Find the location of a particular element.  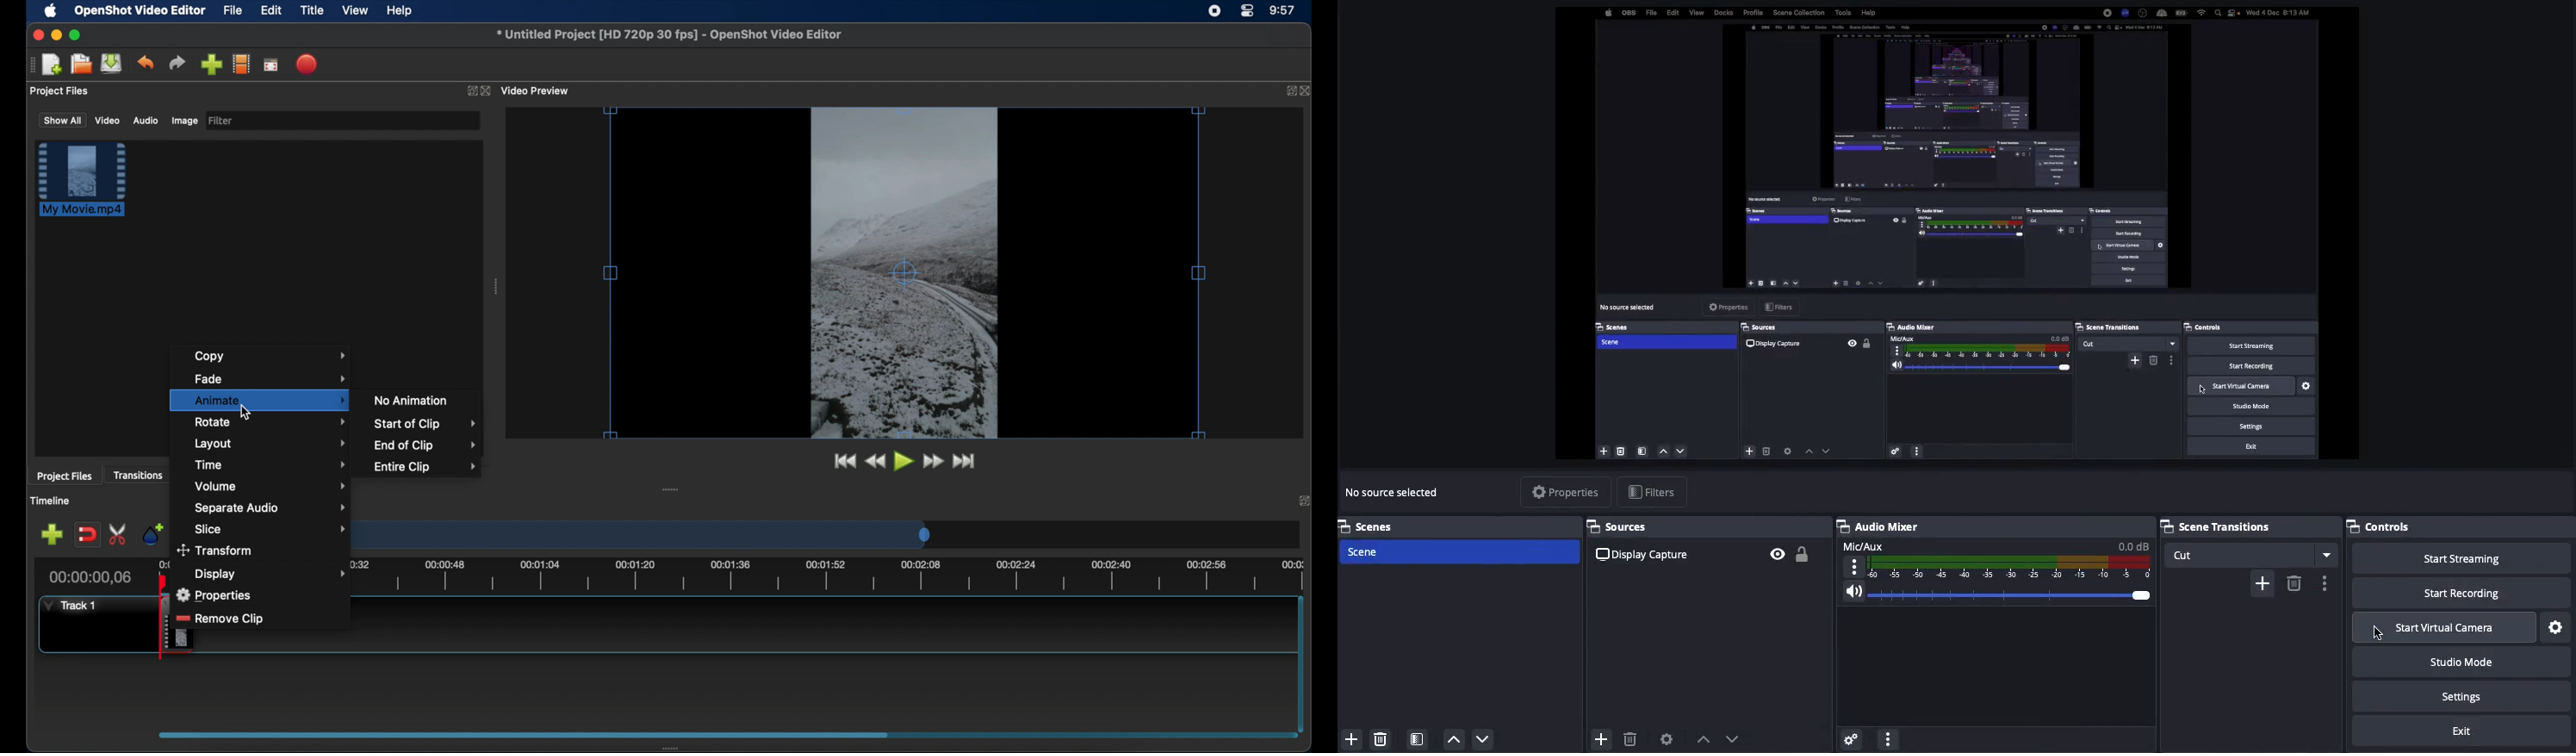

Cut is located at coordinates (2251, 552).